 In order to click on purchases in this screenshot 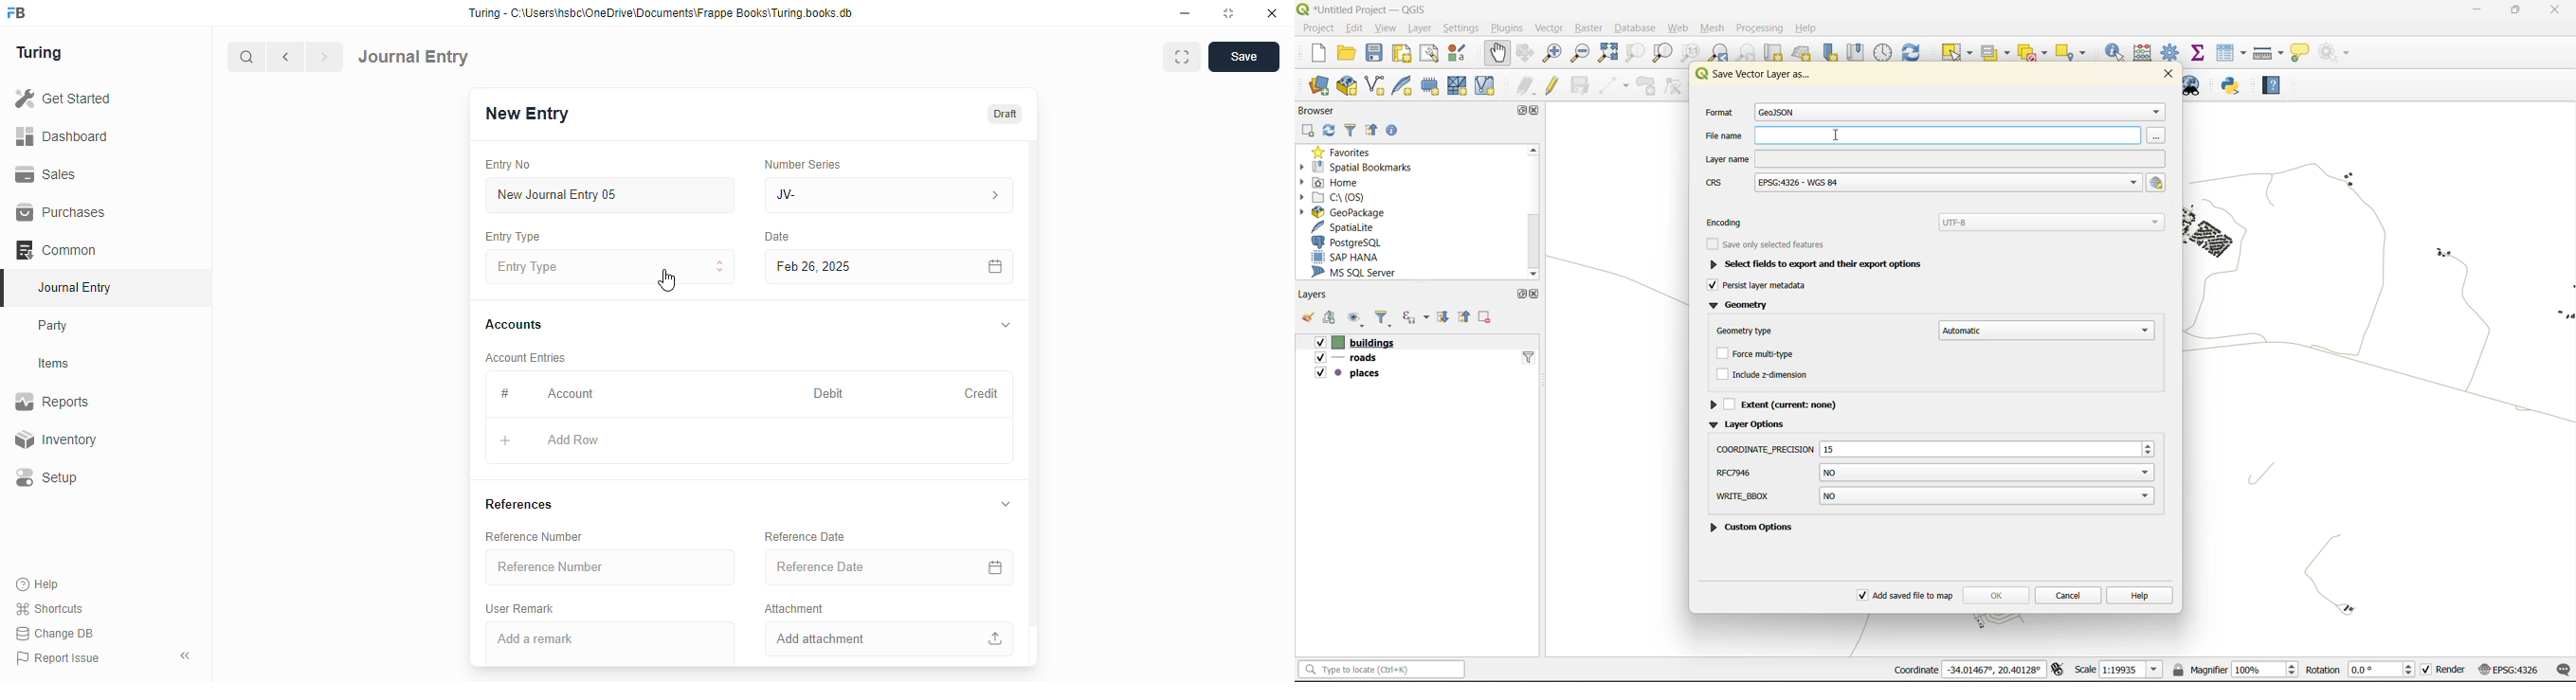, I will do `click(61, 212)`.